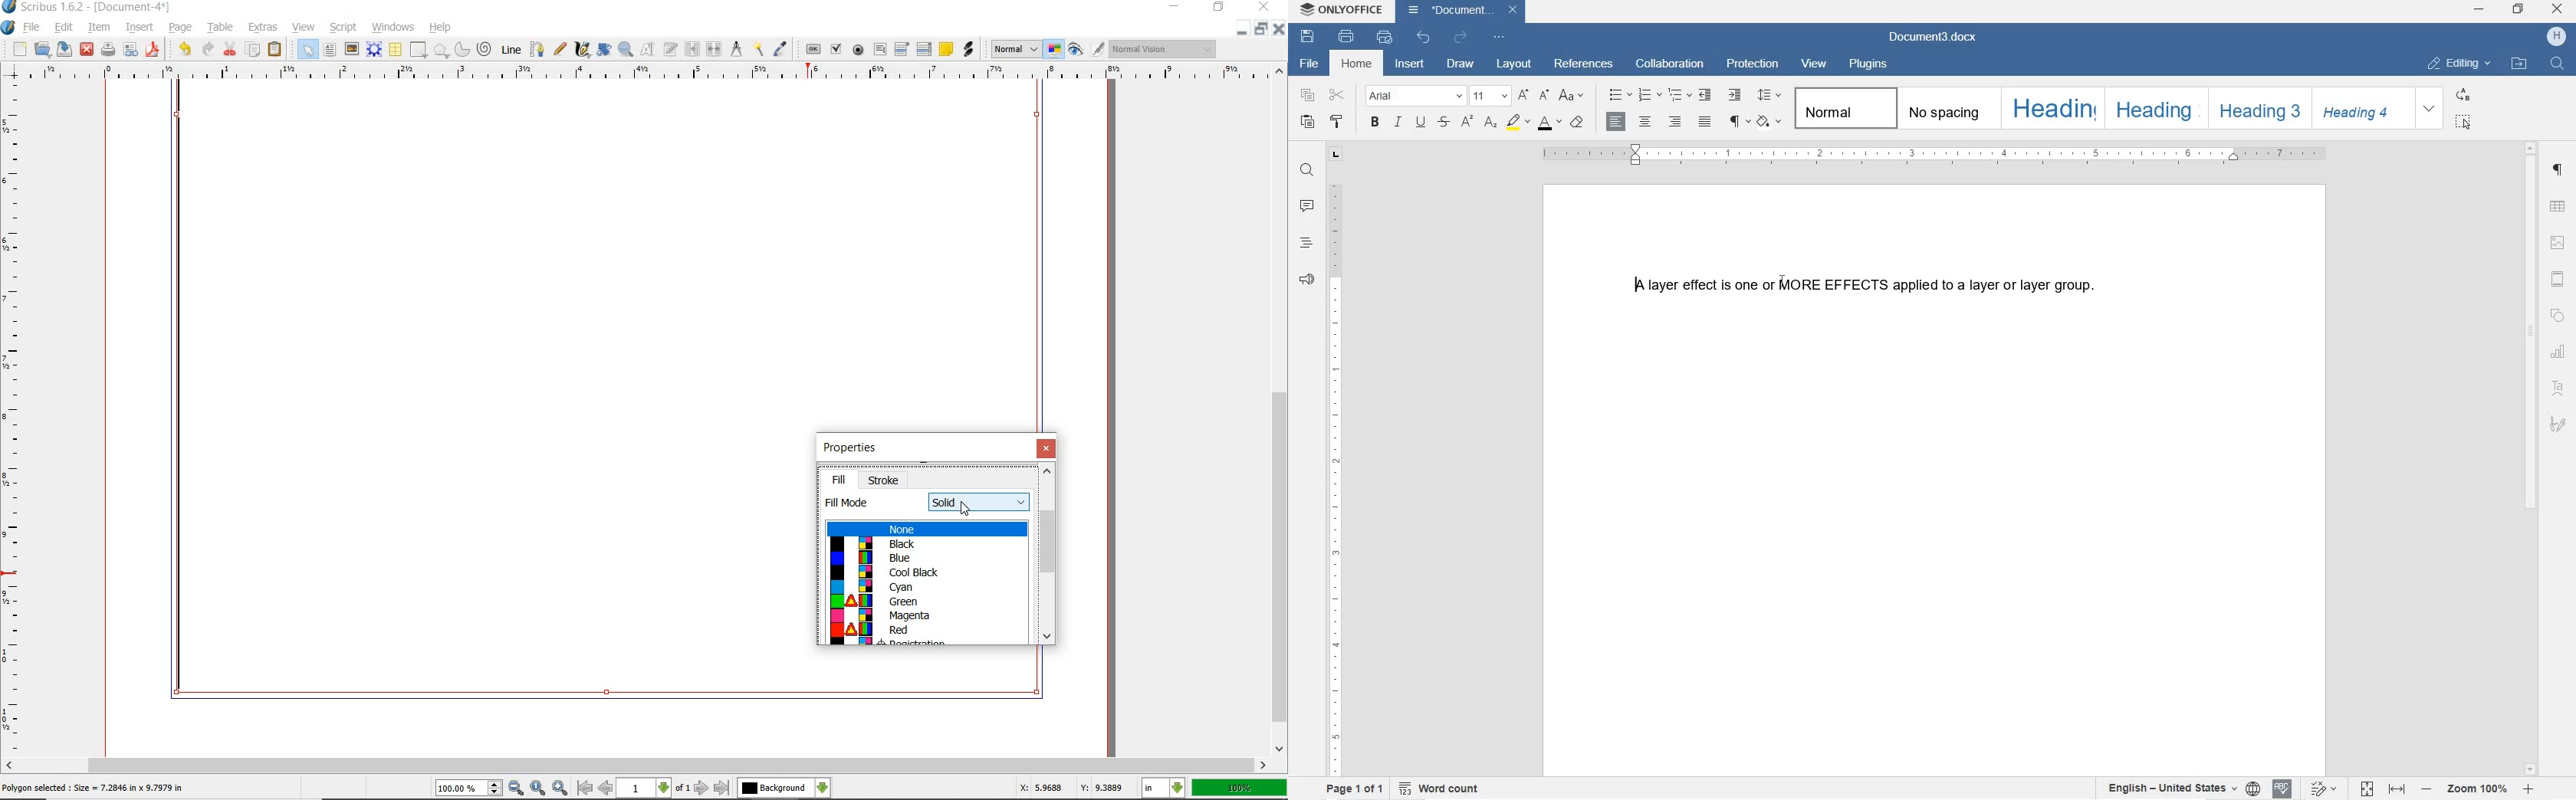 This screenshot has height=812, width=2576. What do you see at coordinates (810, 48) in the screenshot?
I see `pdf push button` at bounding box center [810, 48].